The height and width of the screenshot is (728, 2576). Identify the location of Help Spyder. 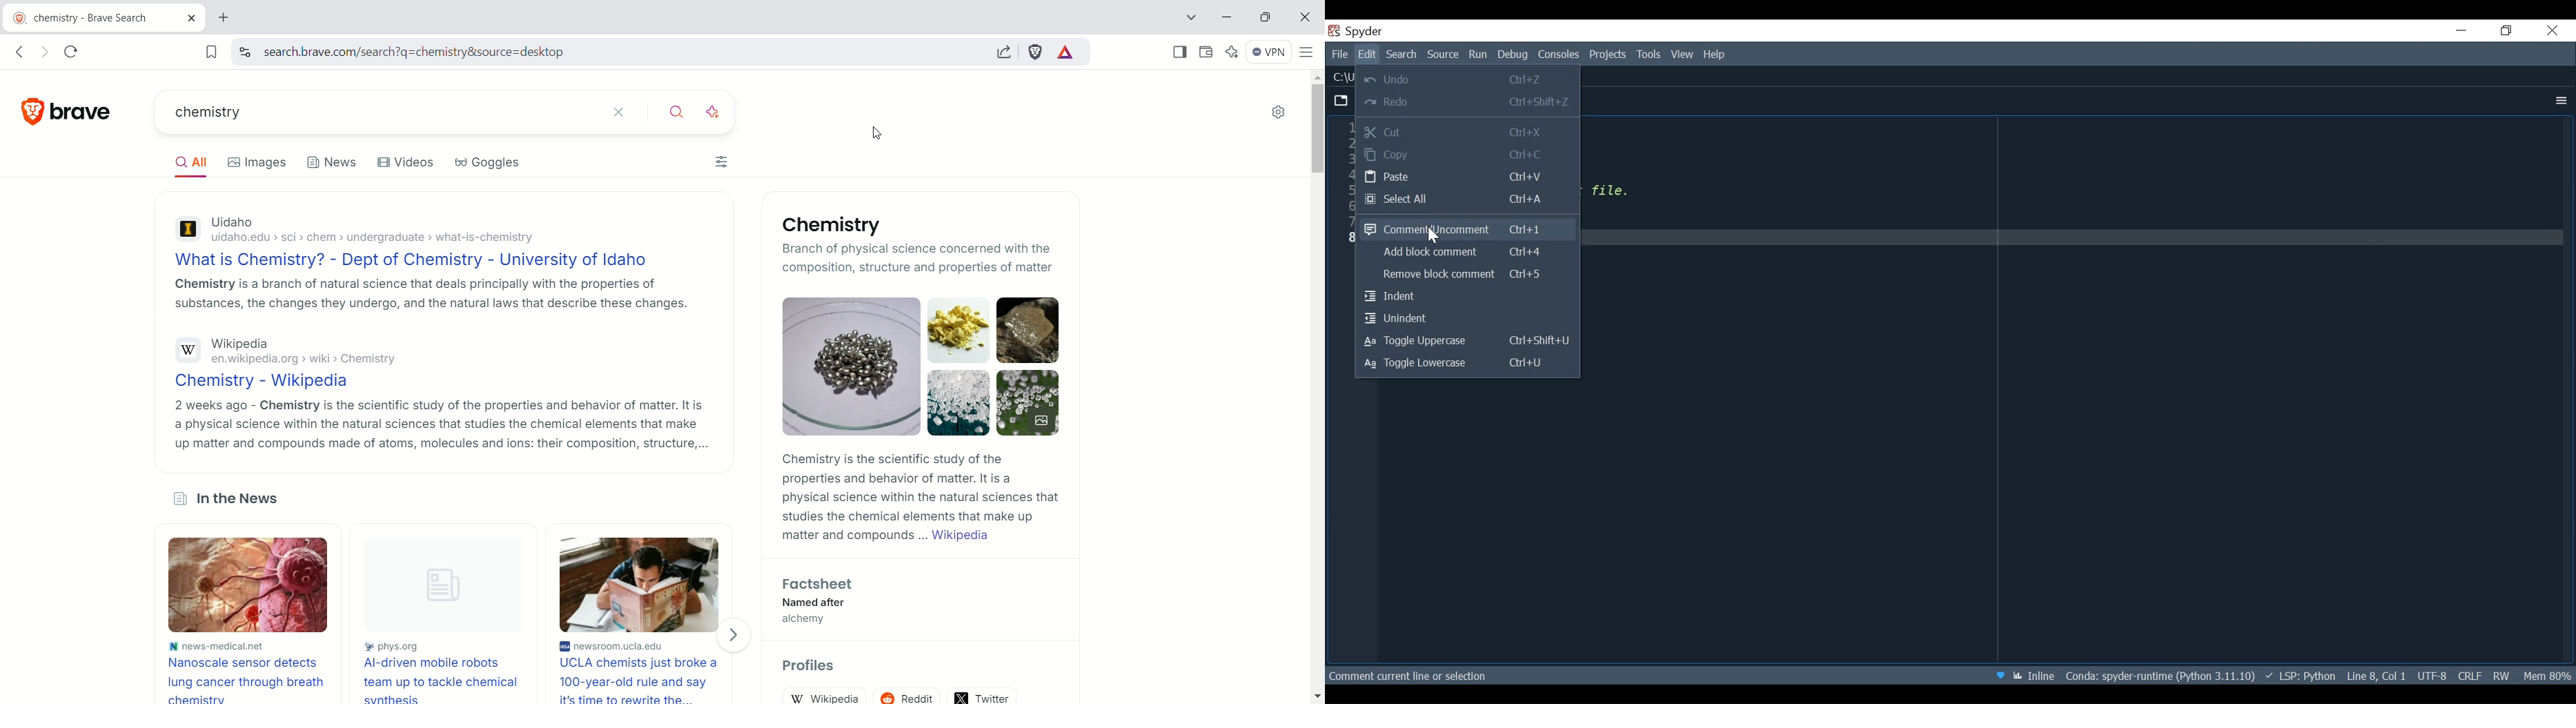
(1999, 676).